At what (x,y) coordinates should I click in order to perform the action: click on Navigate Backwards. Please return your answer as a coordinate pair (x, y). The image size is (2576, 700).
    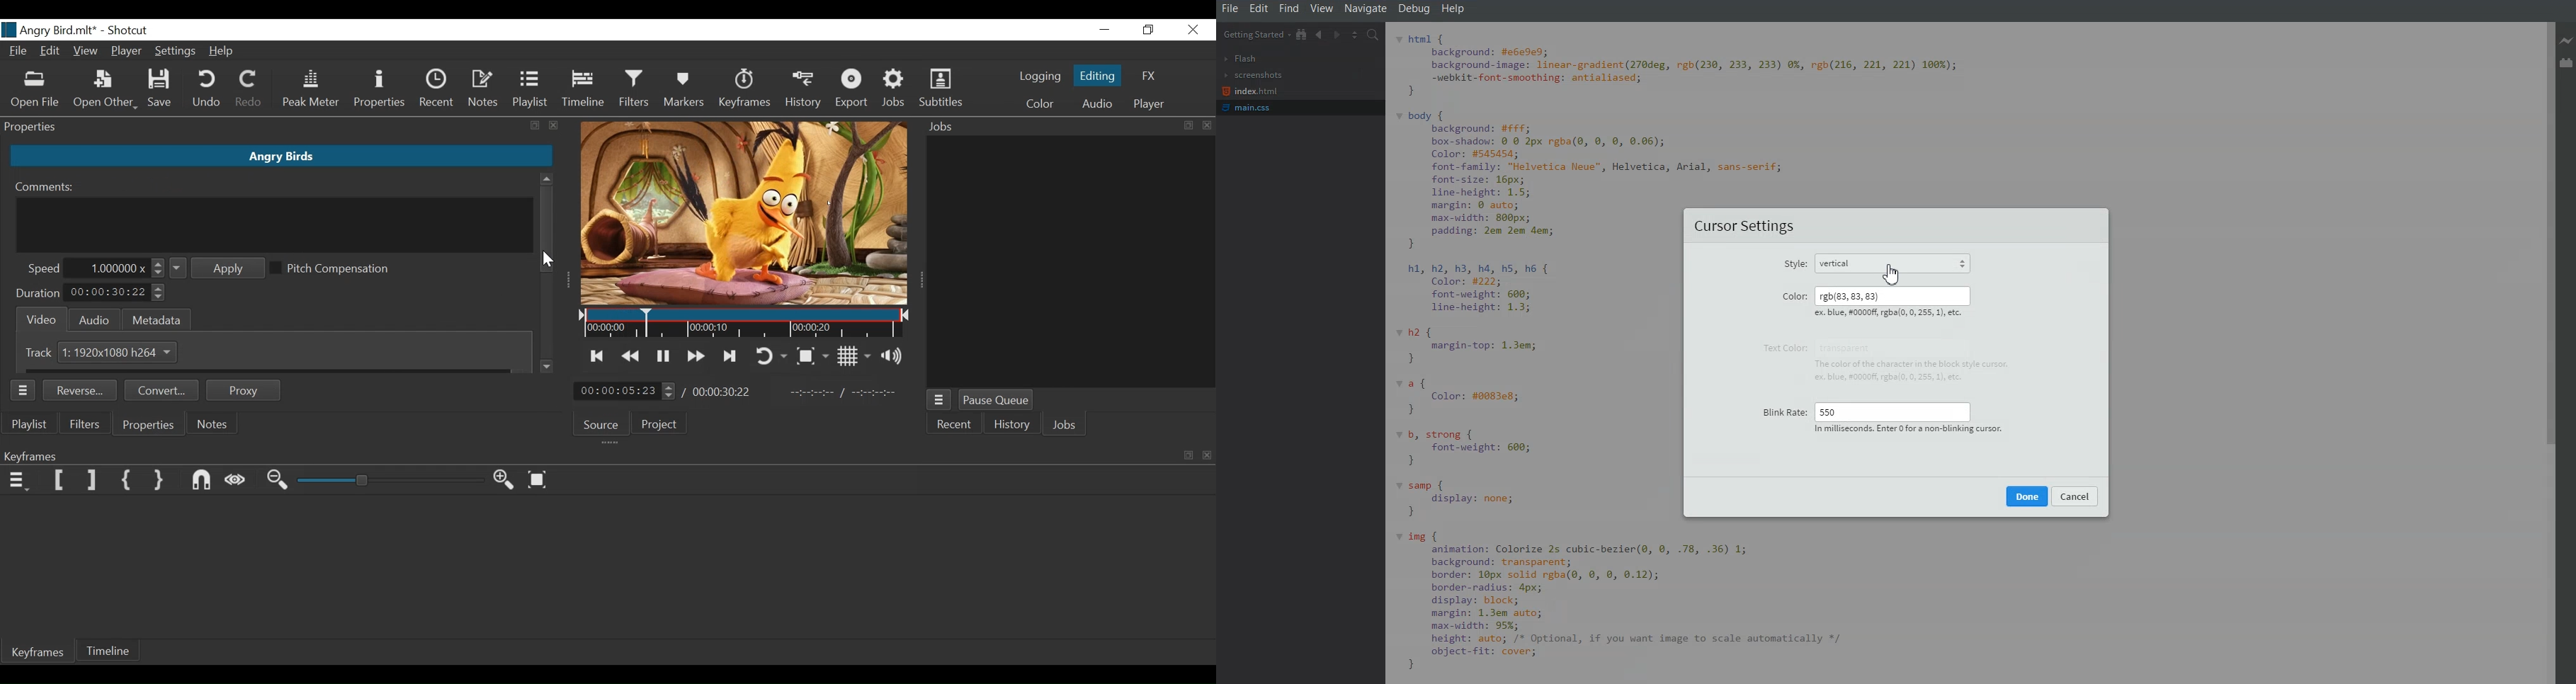
    Looking at the image, I should click on (1320, 34).